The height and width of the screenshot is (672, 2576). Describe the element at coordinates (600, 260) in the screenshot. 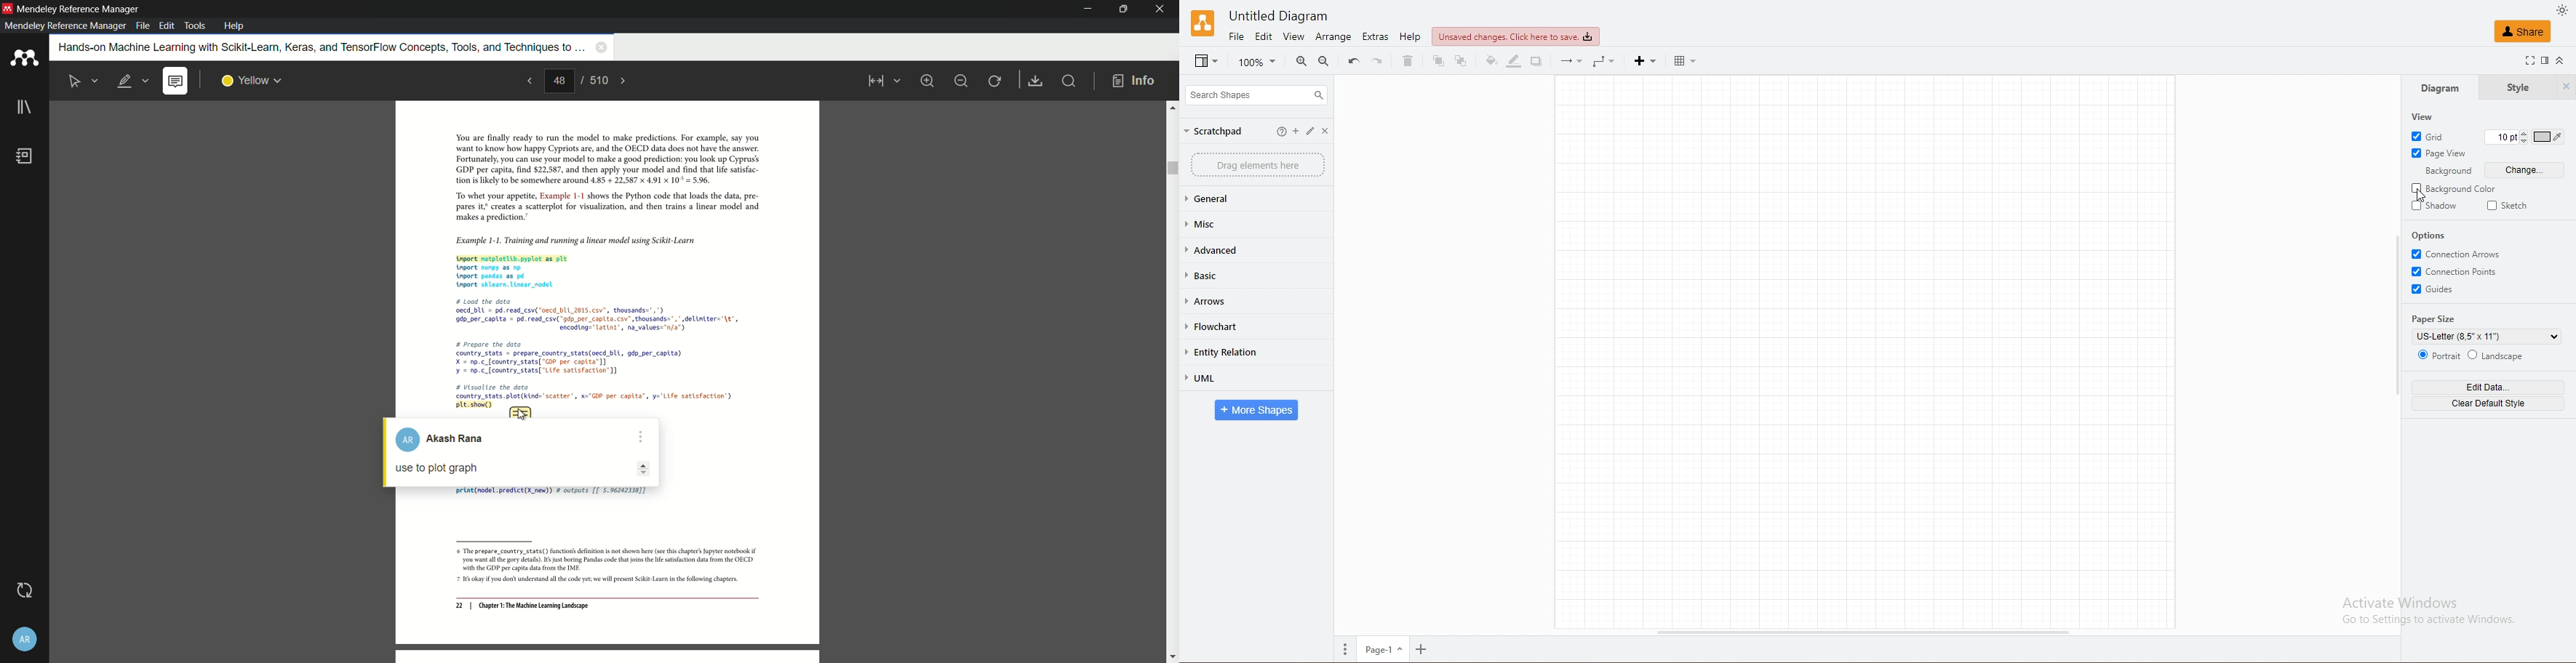

I see `Example 1-1. Training and running a linear model using Scikit-Learn
tnport matplotlib.pyplot as plt

nport nunpy as np.

tnport pandas as pd

tnport sklearn. Linear_nodel` at that location.